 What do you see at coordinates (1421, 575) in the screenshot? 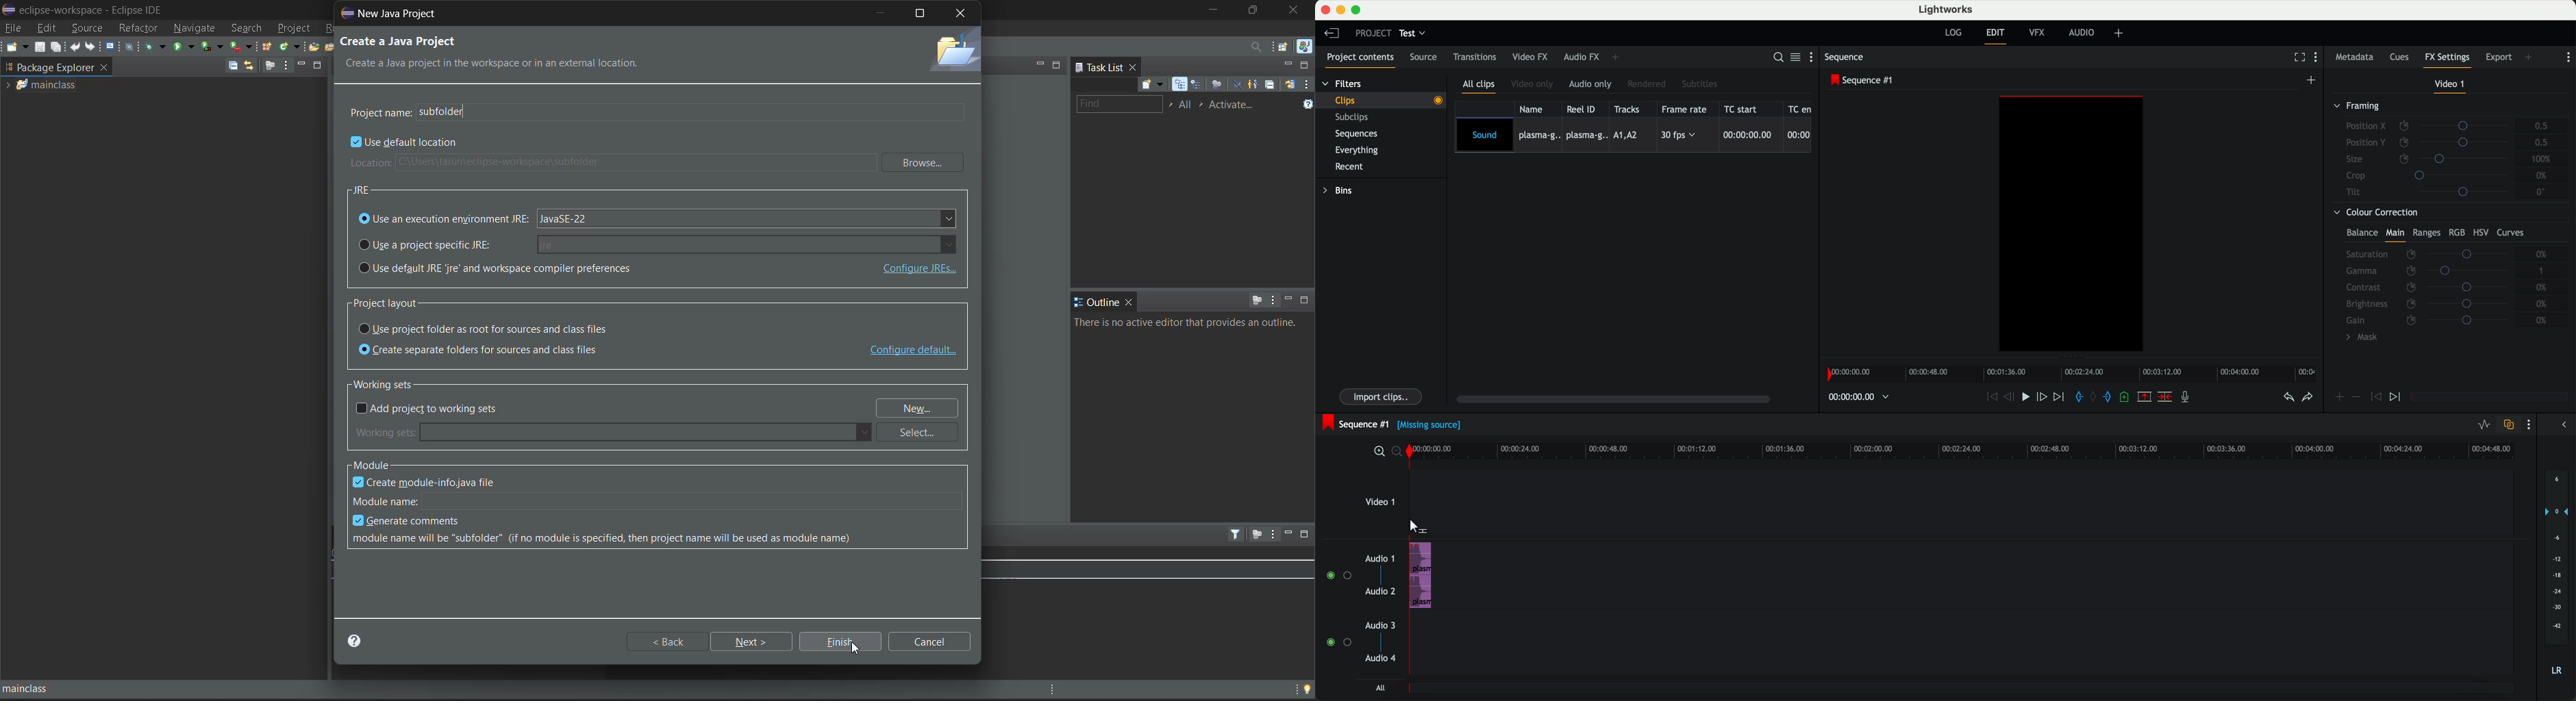
I see `audio` at bounding box center [1421, 575].